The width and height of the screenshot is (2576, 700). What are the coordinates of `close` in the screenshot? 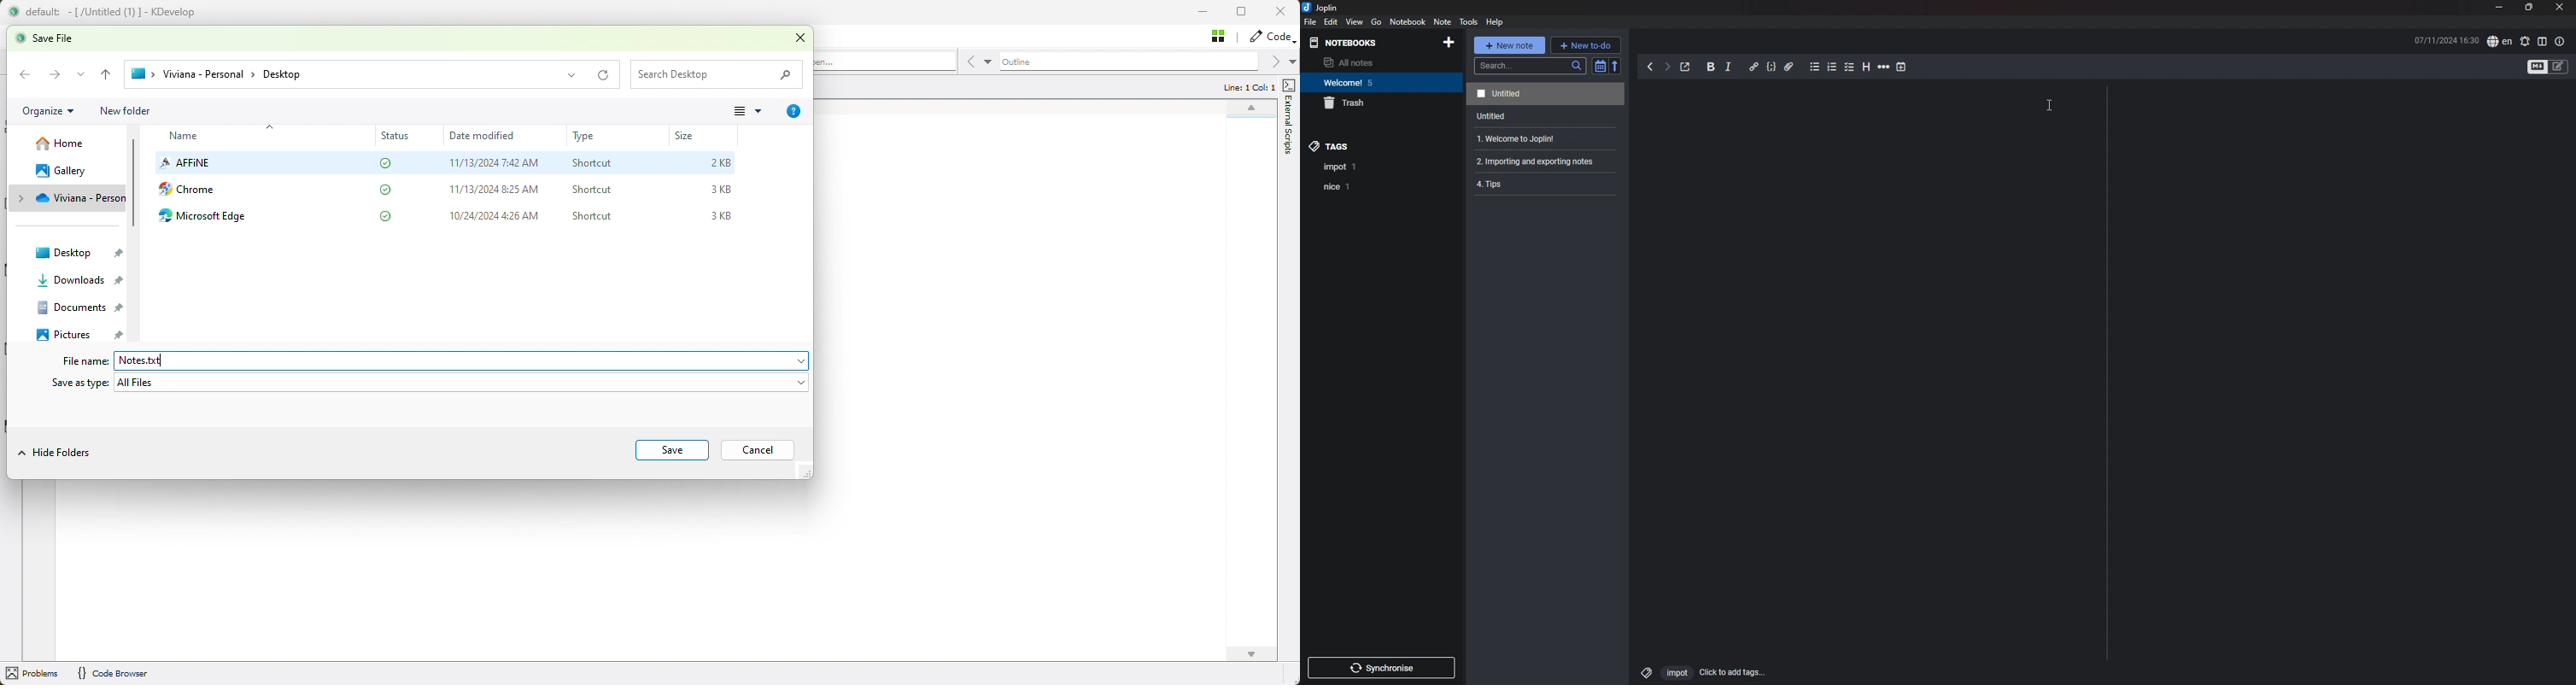 It's located at (2560, 8).